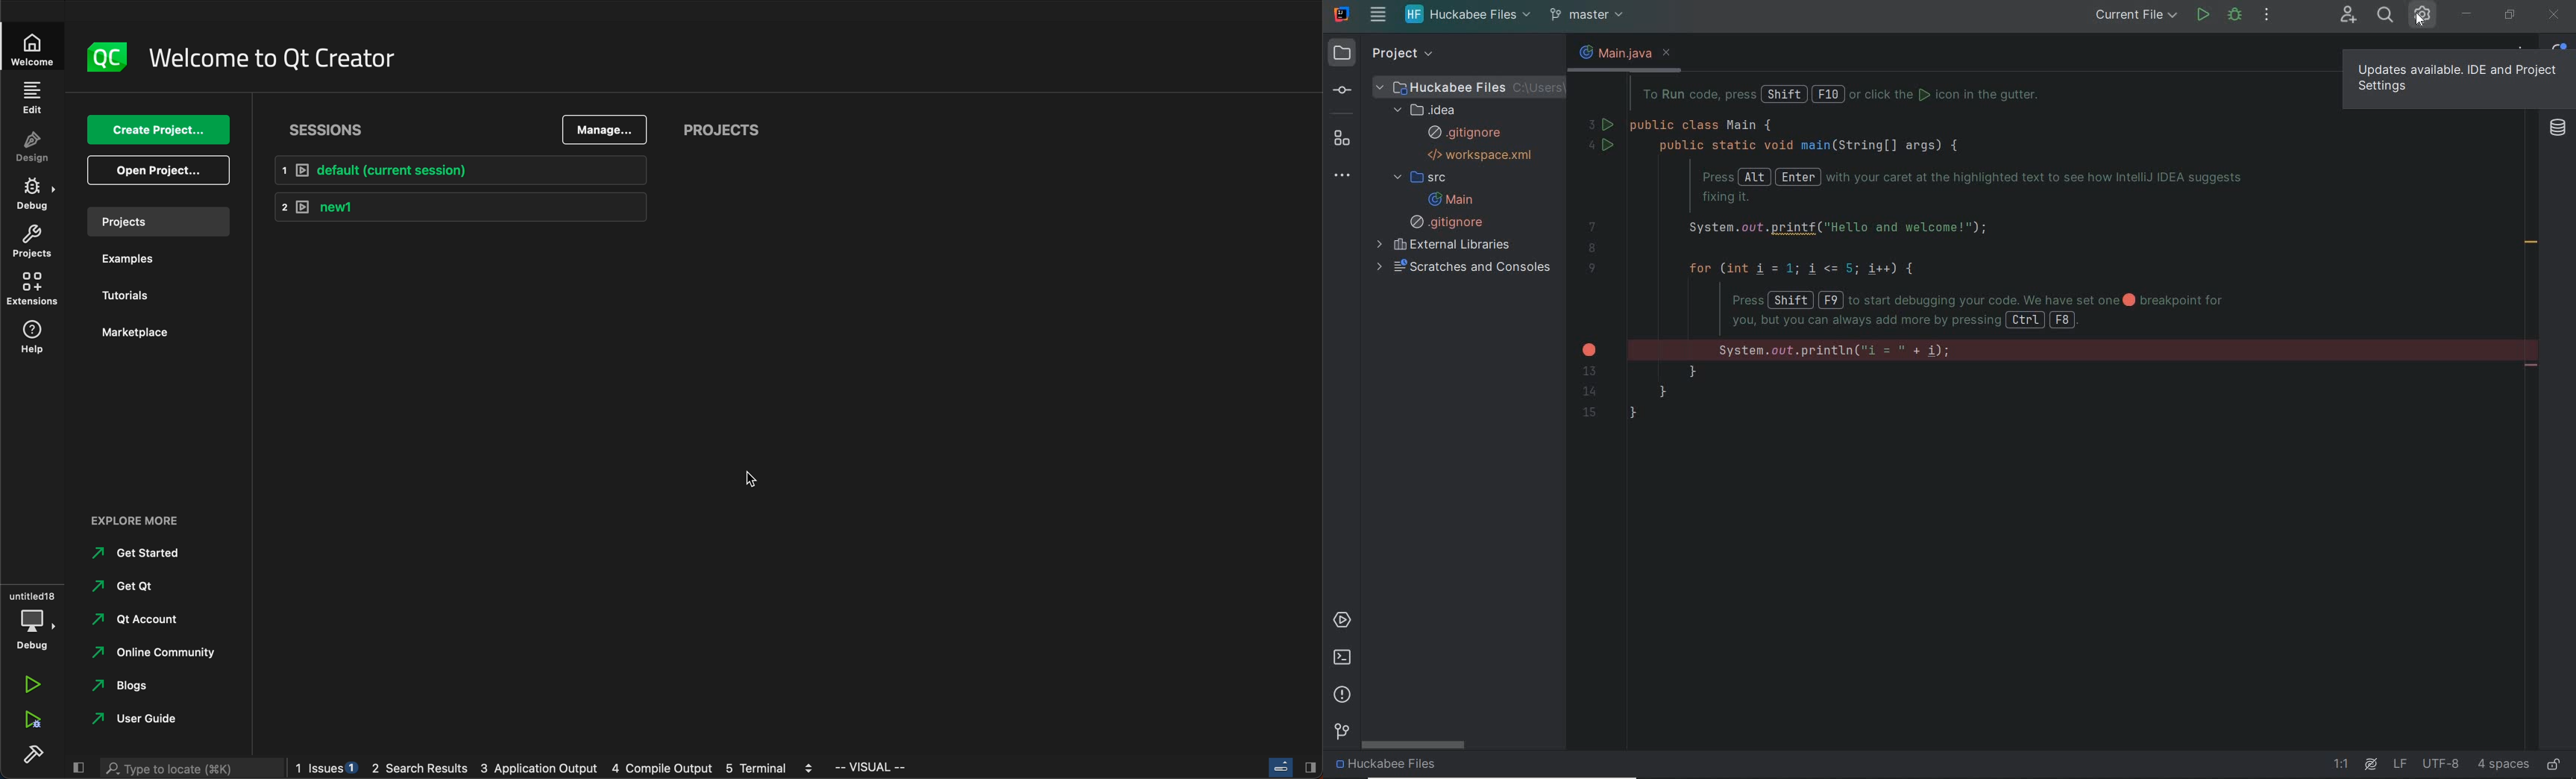 The height and width of the screenshot is (784, 2576). What do you see at coordinates (35, 147) in the screenshot?
I see `design` at bounding box center [35, 147].